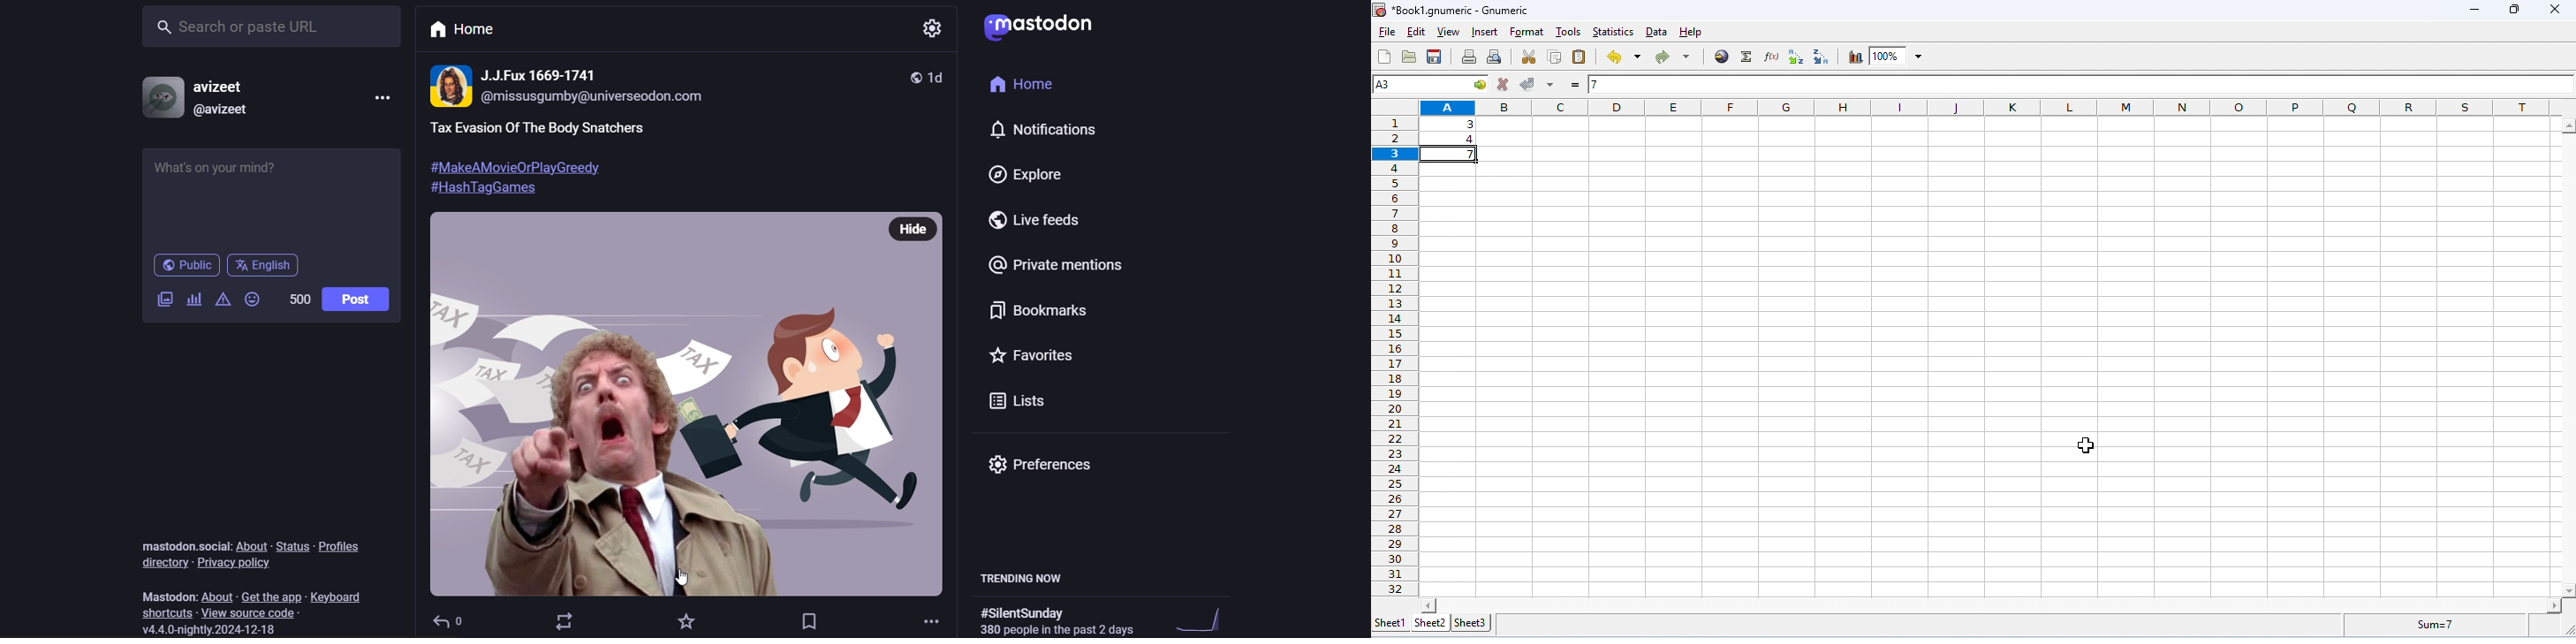  What do you see at coordinates (2474, 11) in the screenshot?
I see `minimize` at bounding box center [2474, 11].